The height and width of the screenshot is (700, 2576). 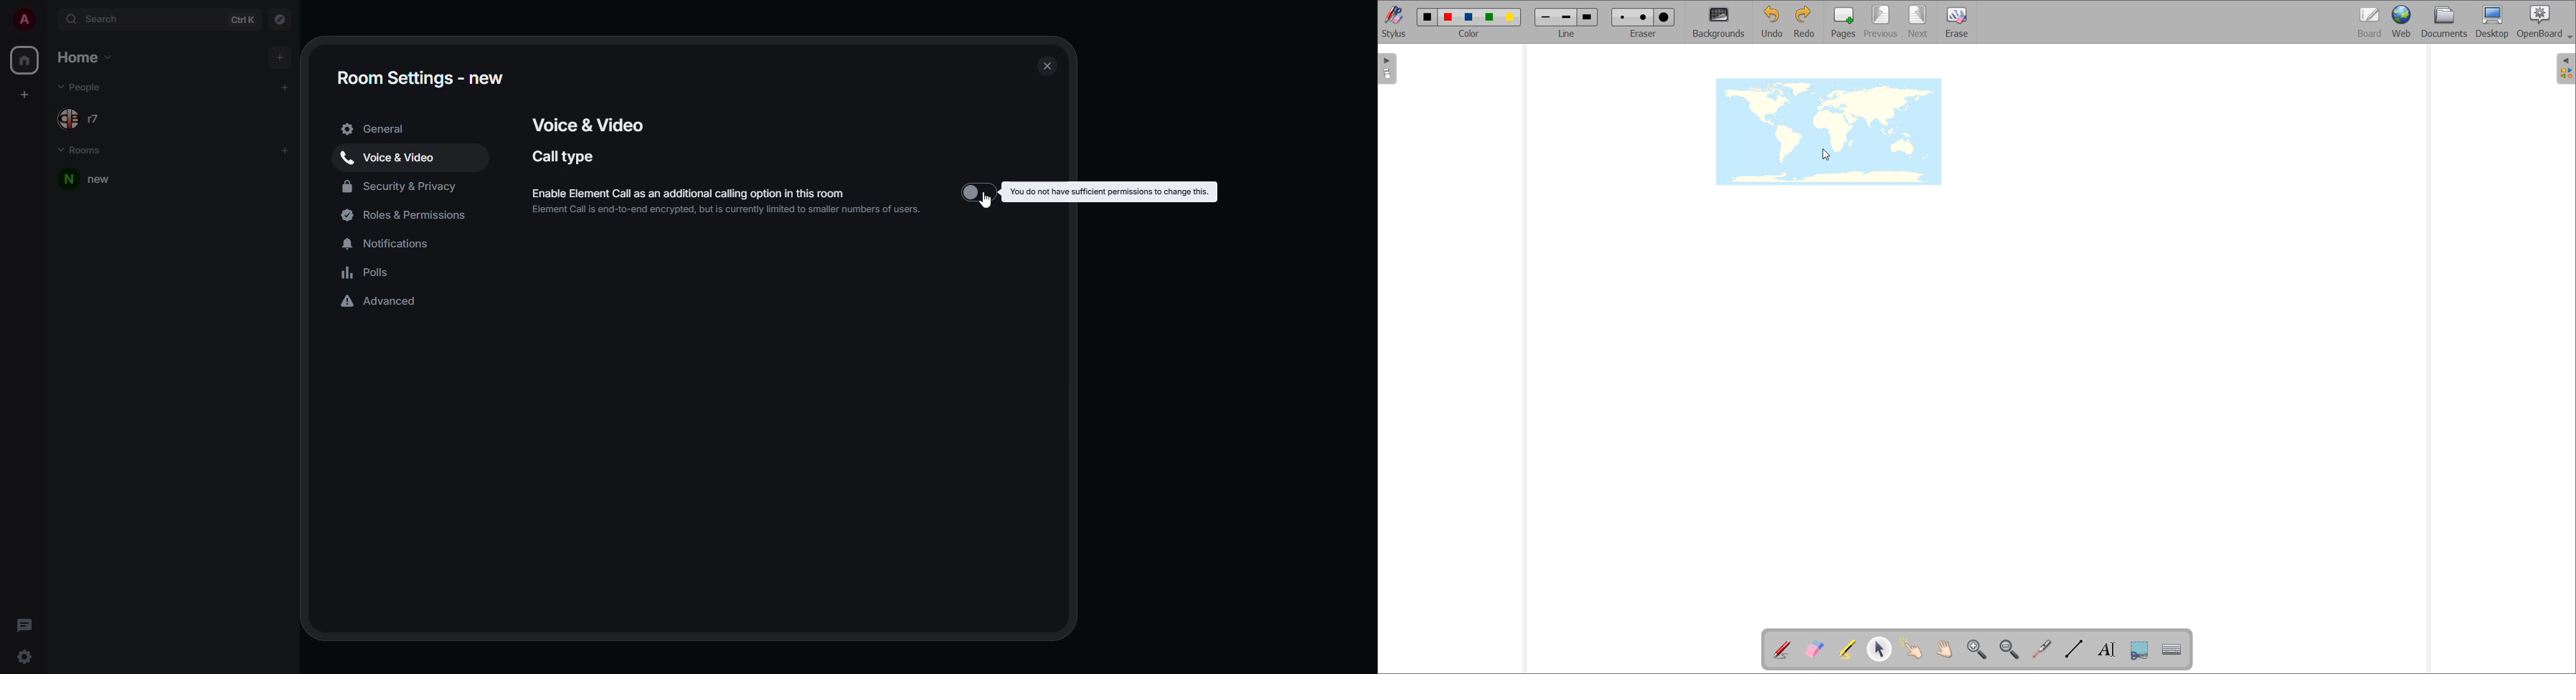 What do you see at coordinates (22, 658) in the screenshot?
I see `quick settings` at bounding box center [22, 658].